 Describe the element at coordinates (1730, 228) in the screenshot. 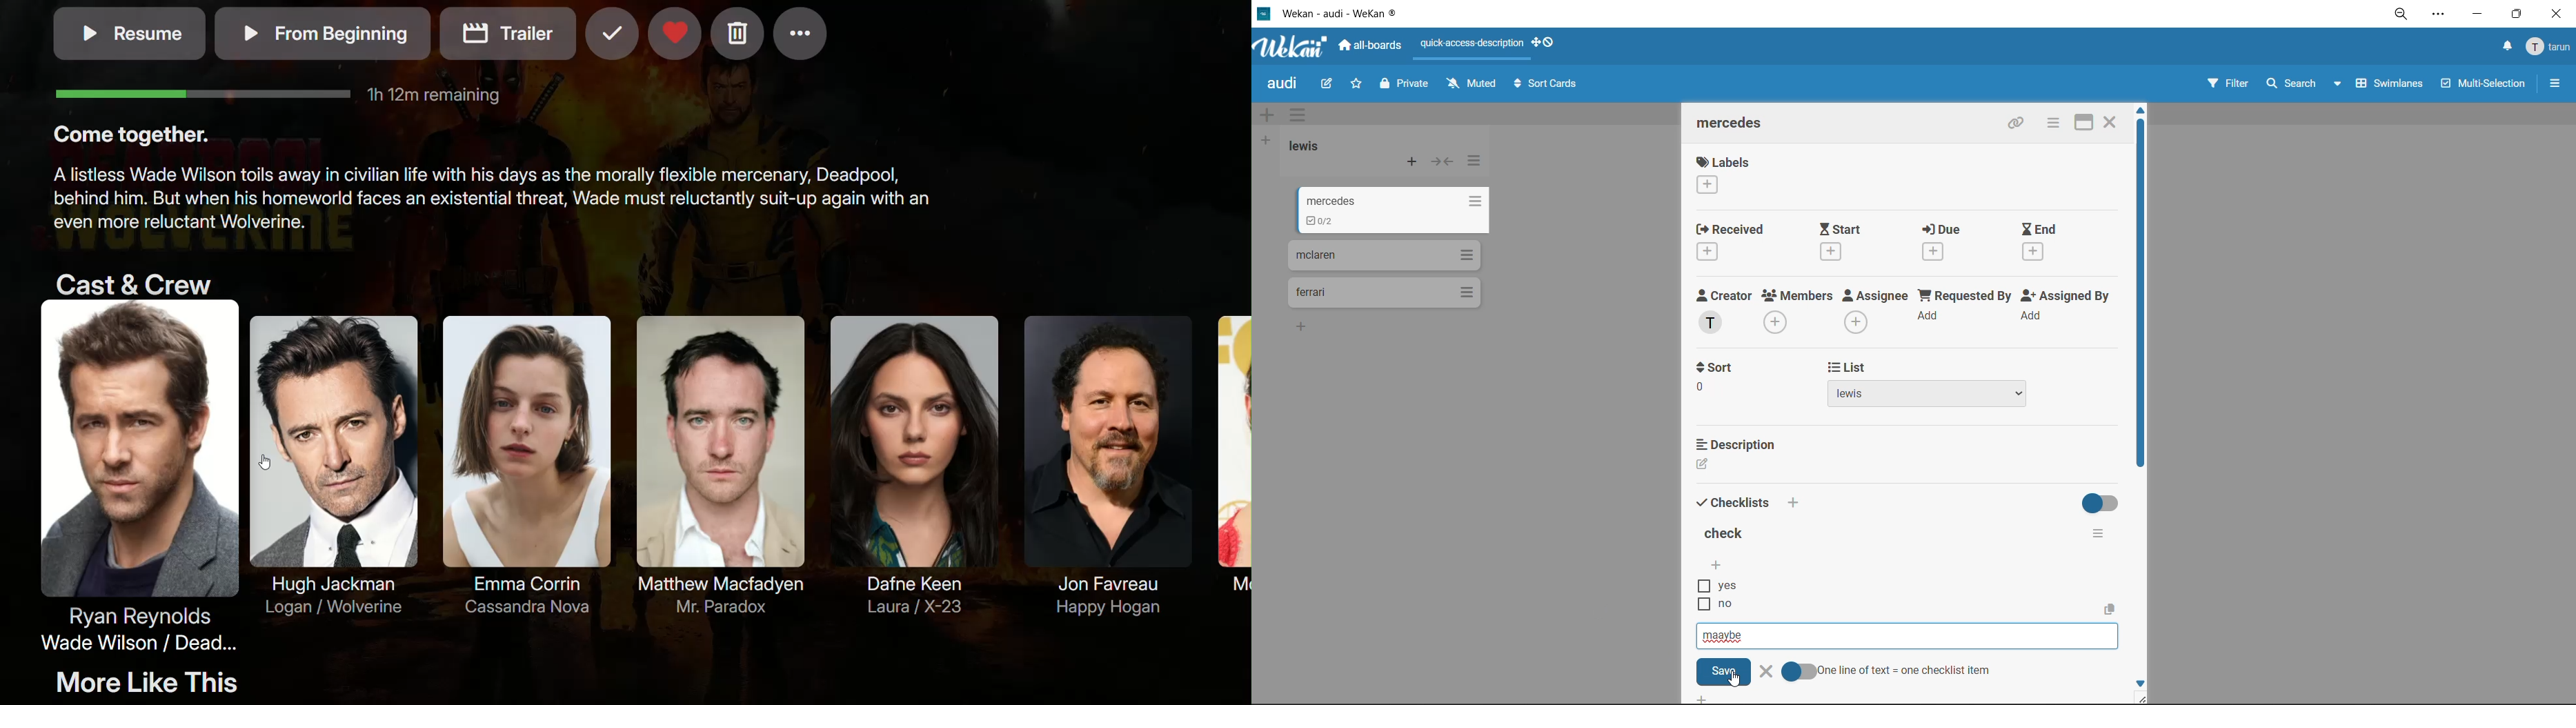

I see `recieved` at that location.